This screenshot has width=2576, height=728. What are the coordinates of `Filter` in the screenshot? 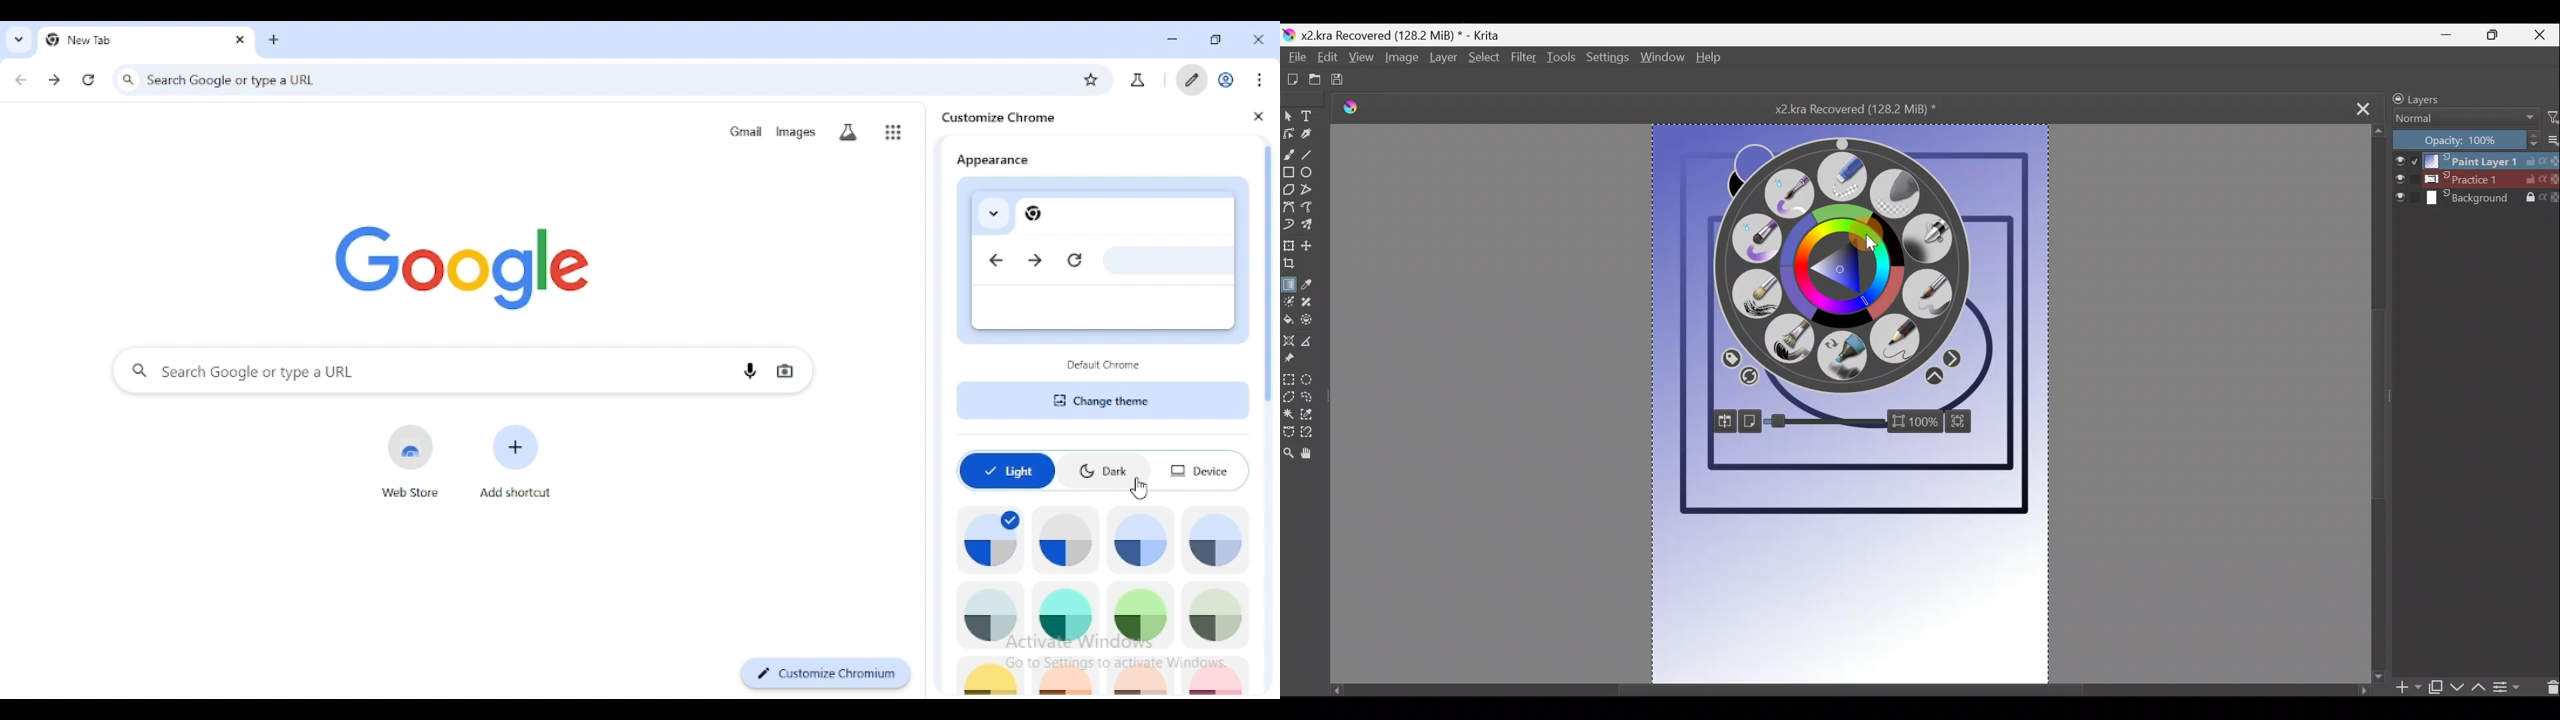 It's located at (2552, 118).